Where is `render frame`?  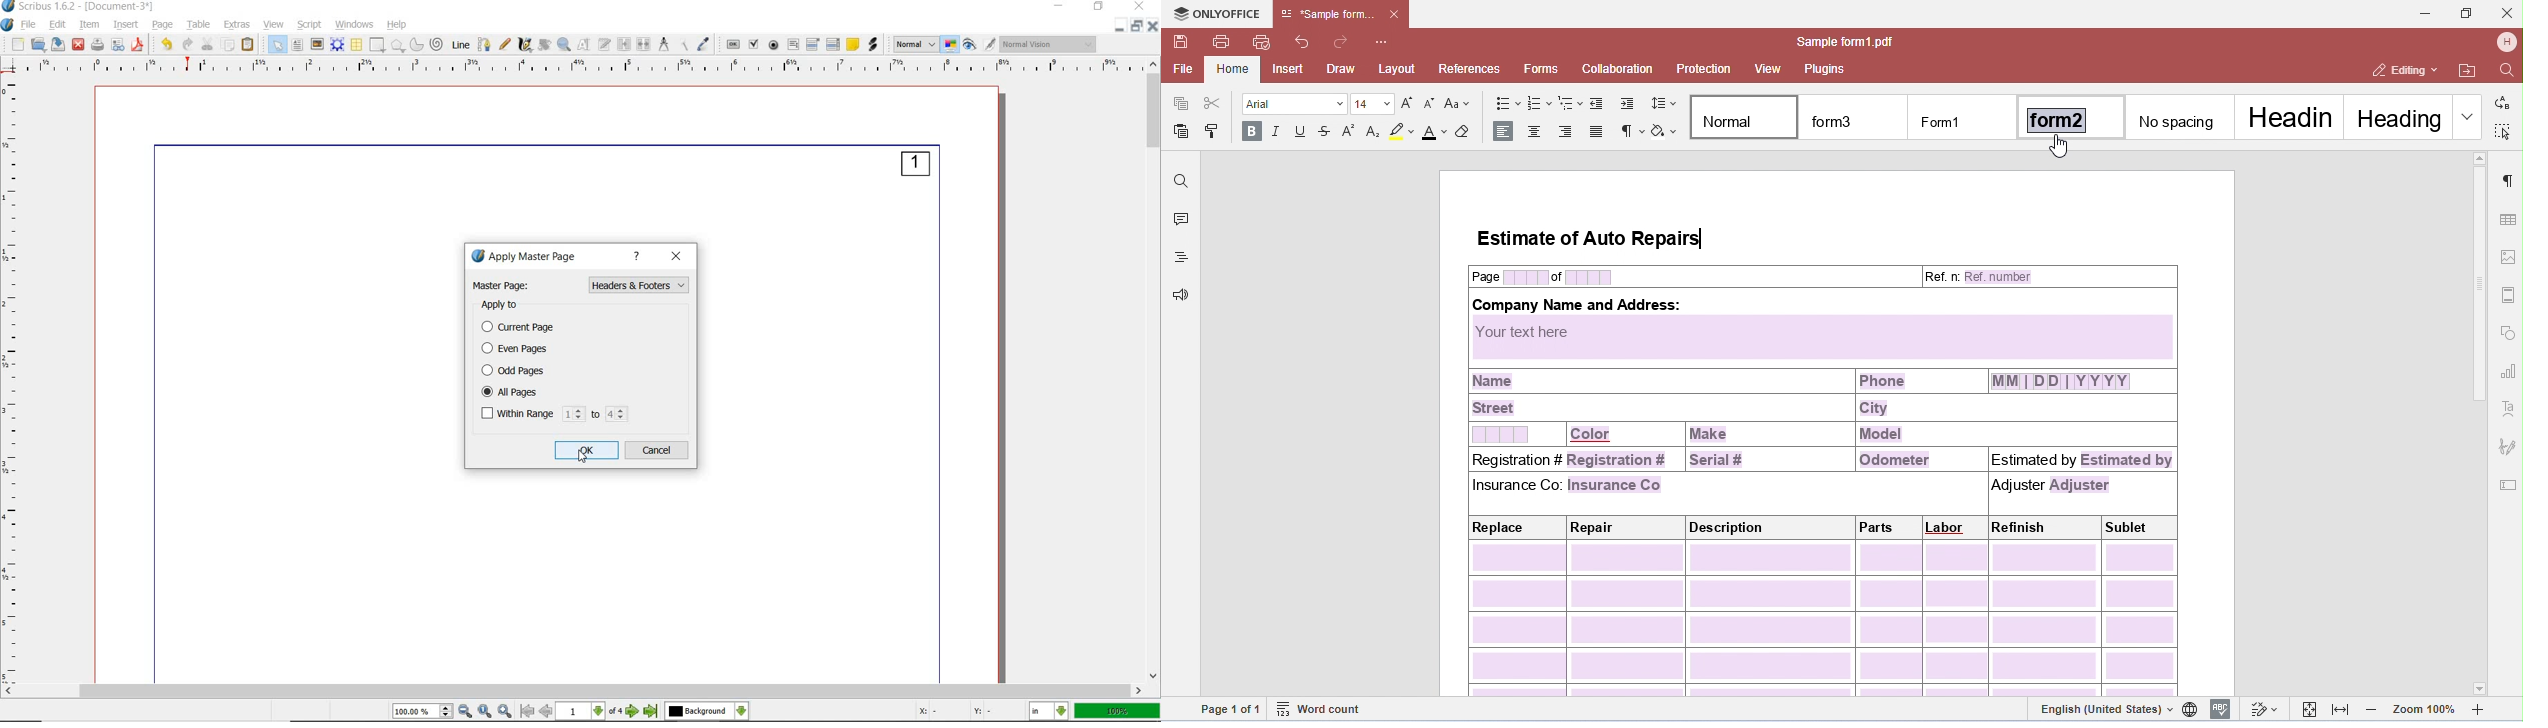
render frame is located at coordinates (338, 44).